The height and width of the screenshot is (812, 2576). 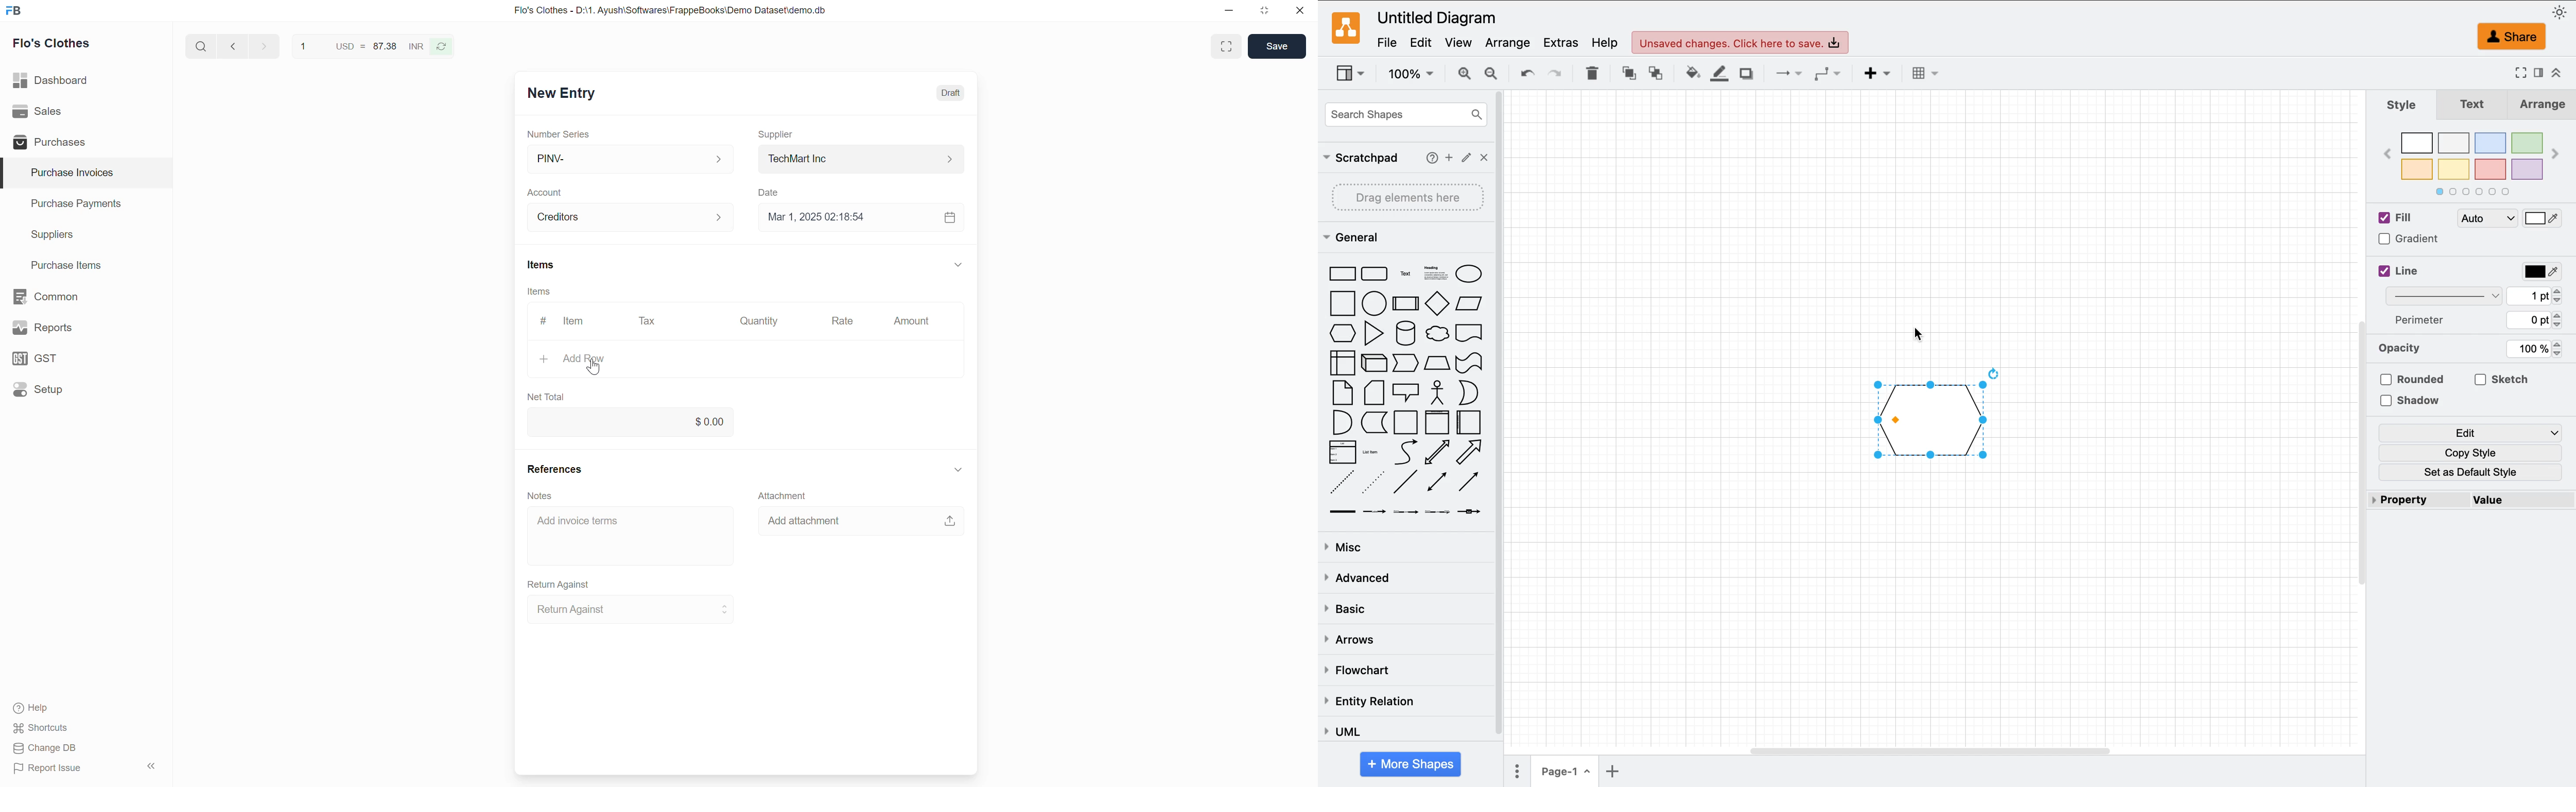 I want to click on Purchase Items, so click(x=86, y=266).